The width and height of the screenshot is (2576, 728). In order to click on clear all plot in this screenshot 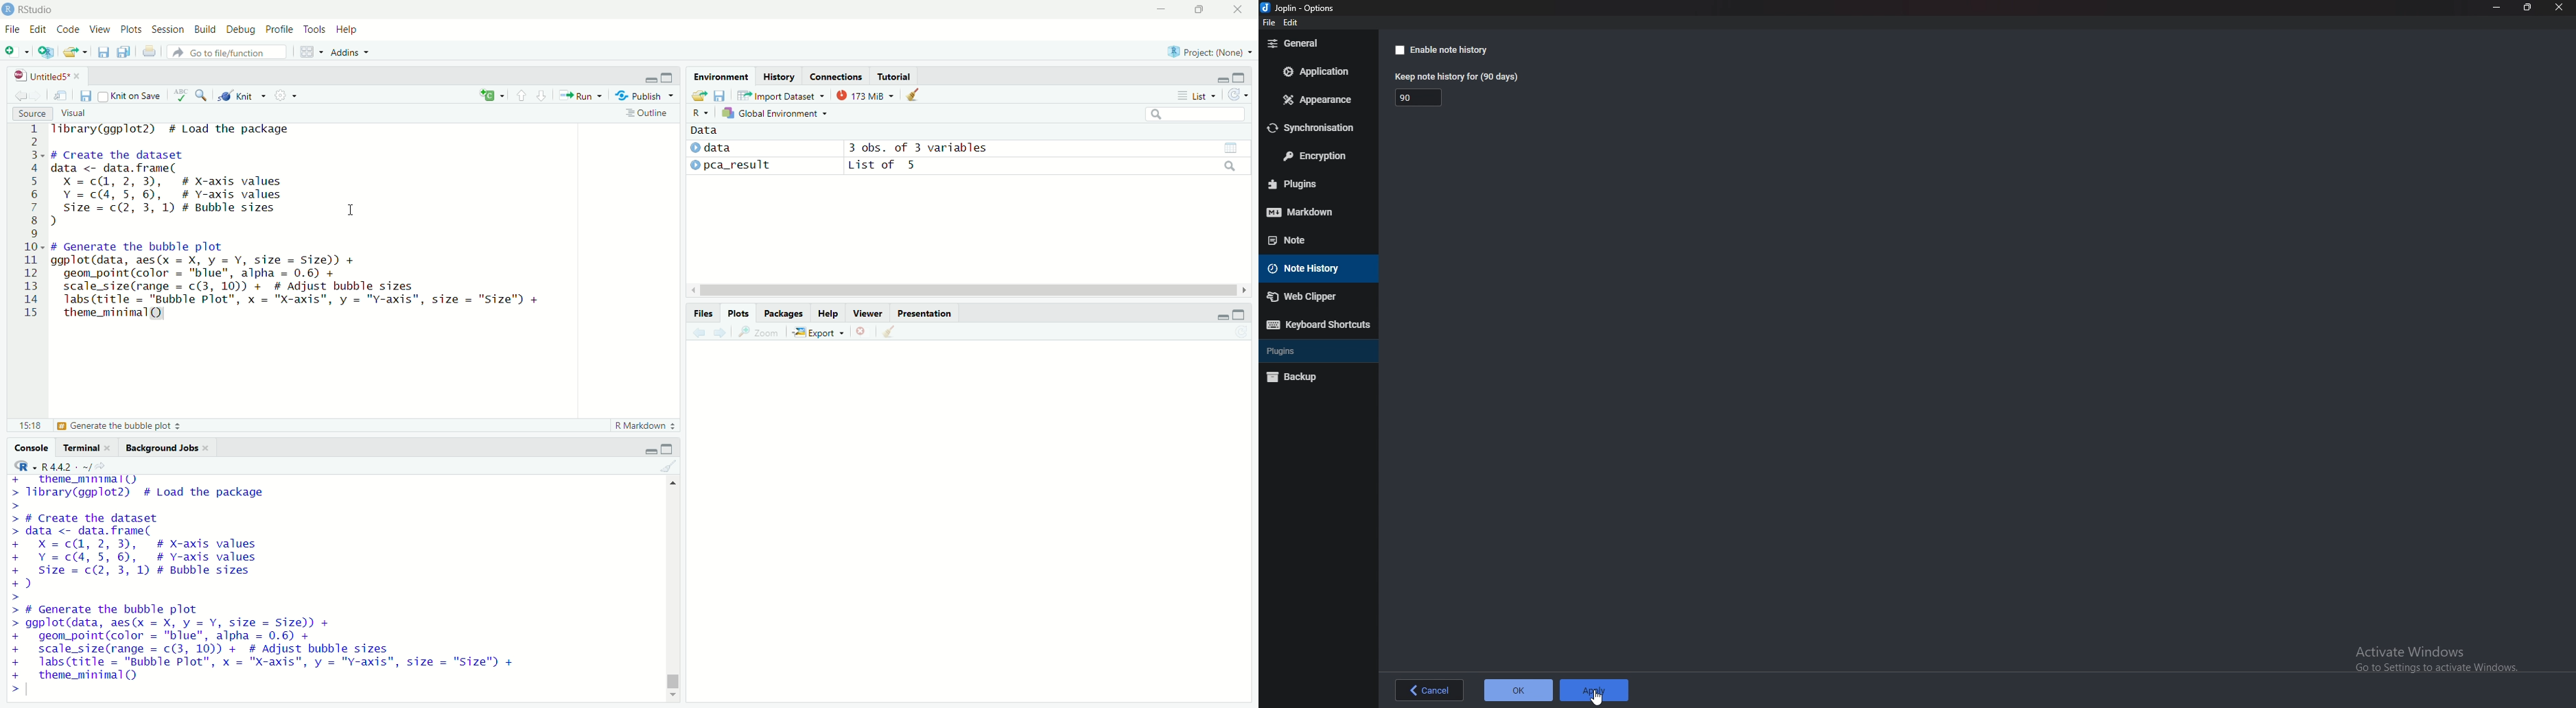, I will do `click(890, 332)`.